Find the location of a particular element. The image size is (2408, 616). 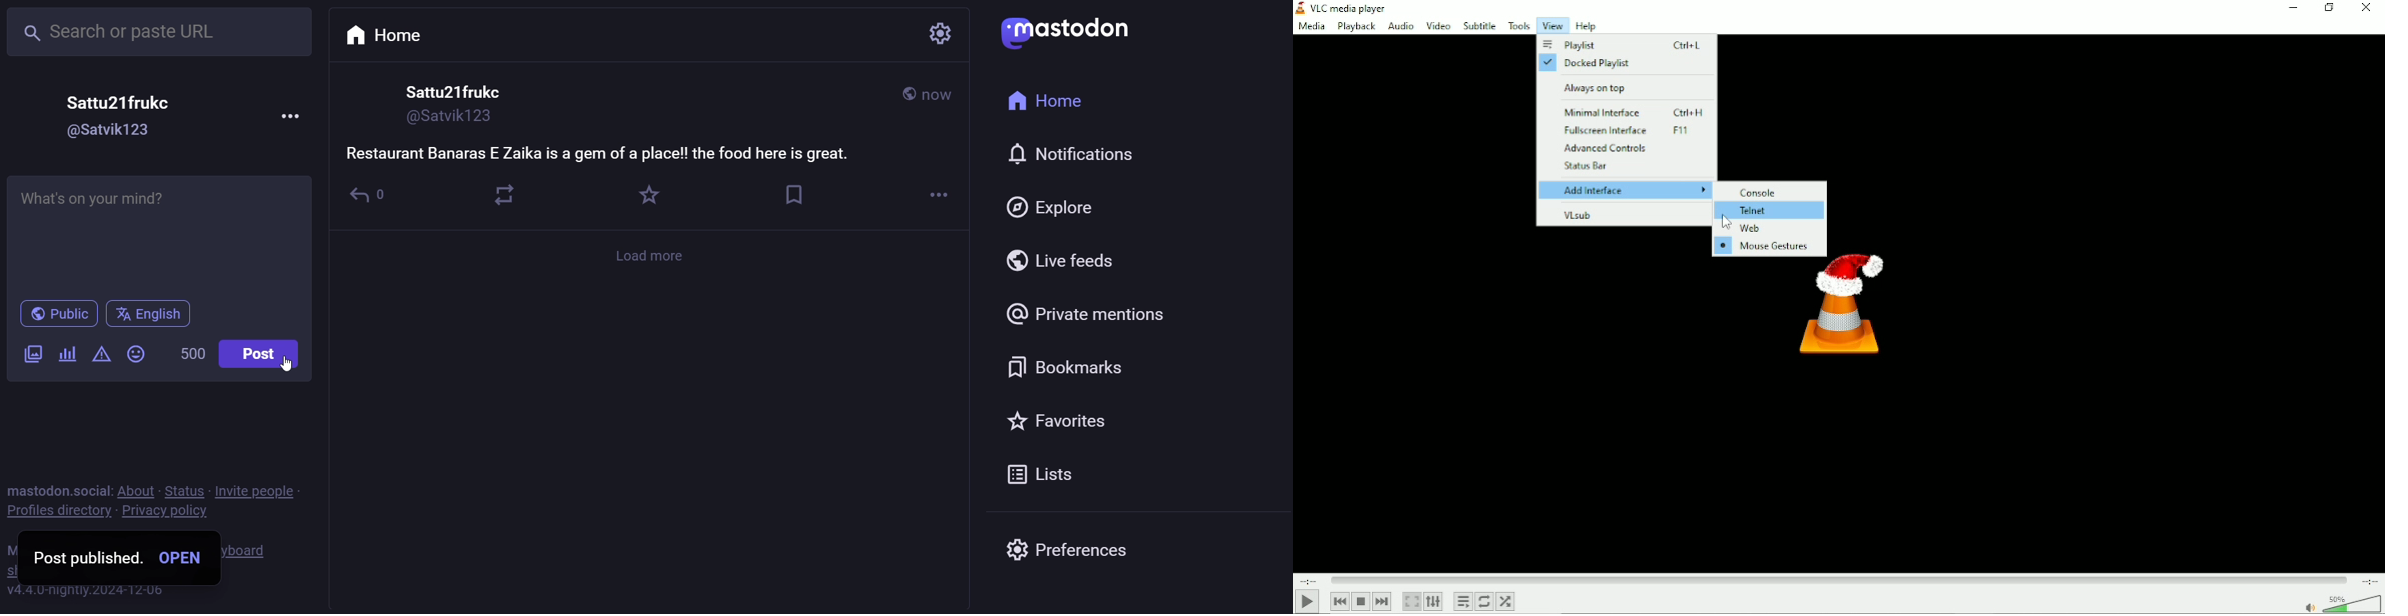

mastodon social is located at coordinates (59, 490).